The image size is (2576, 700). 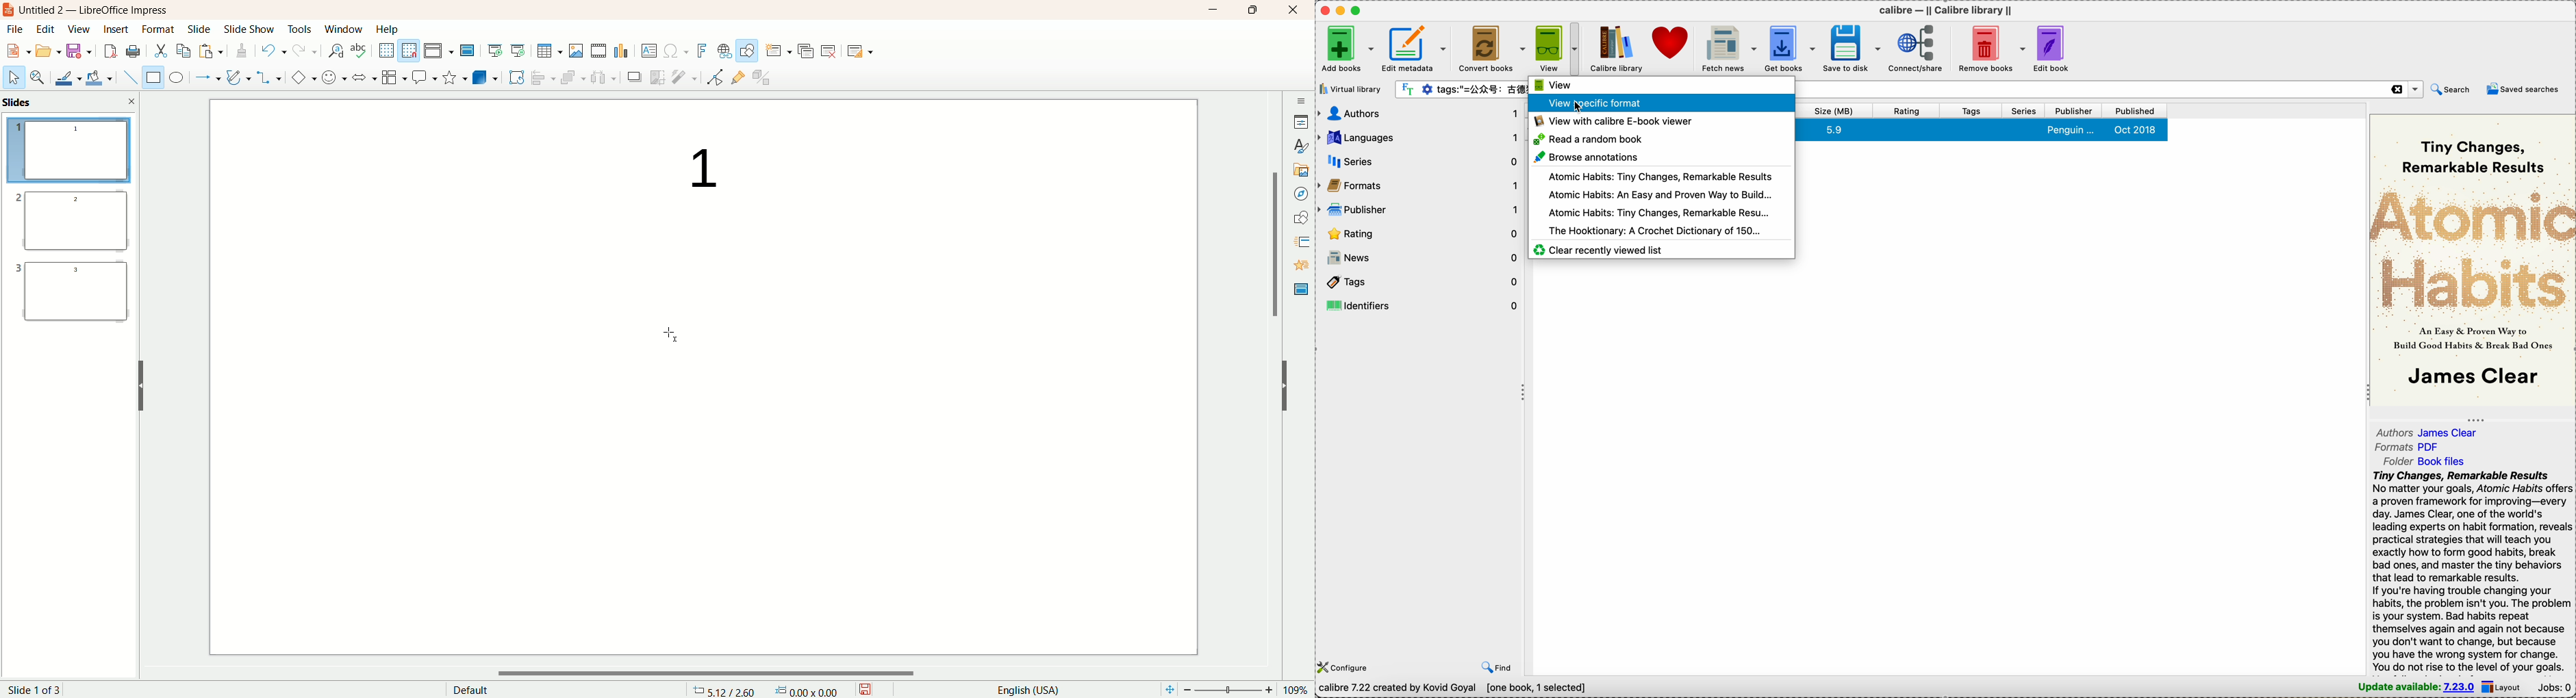 I want to click on edit metadata, so click(x=1417, y=47).